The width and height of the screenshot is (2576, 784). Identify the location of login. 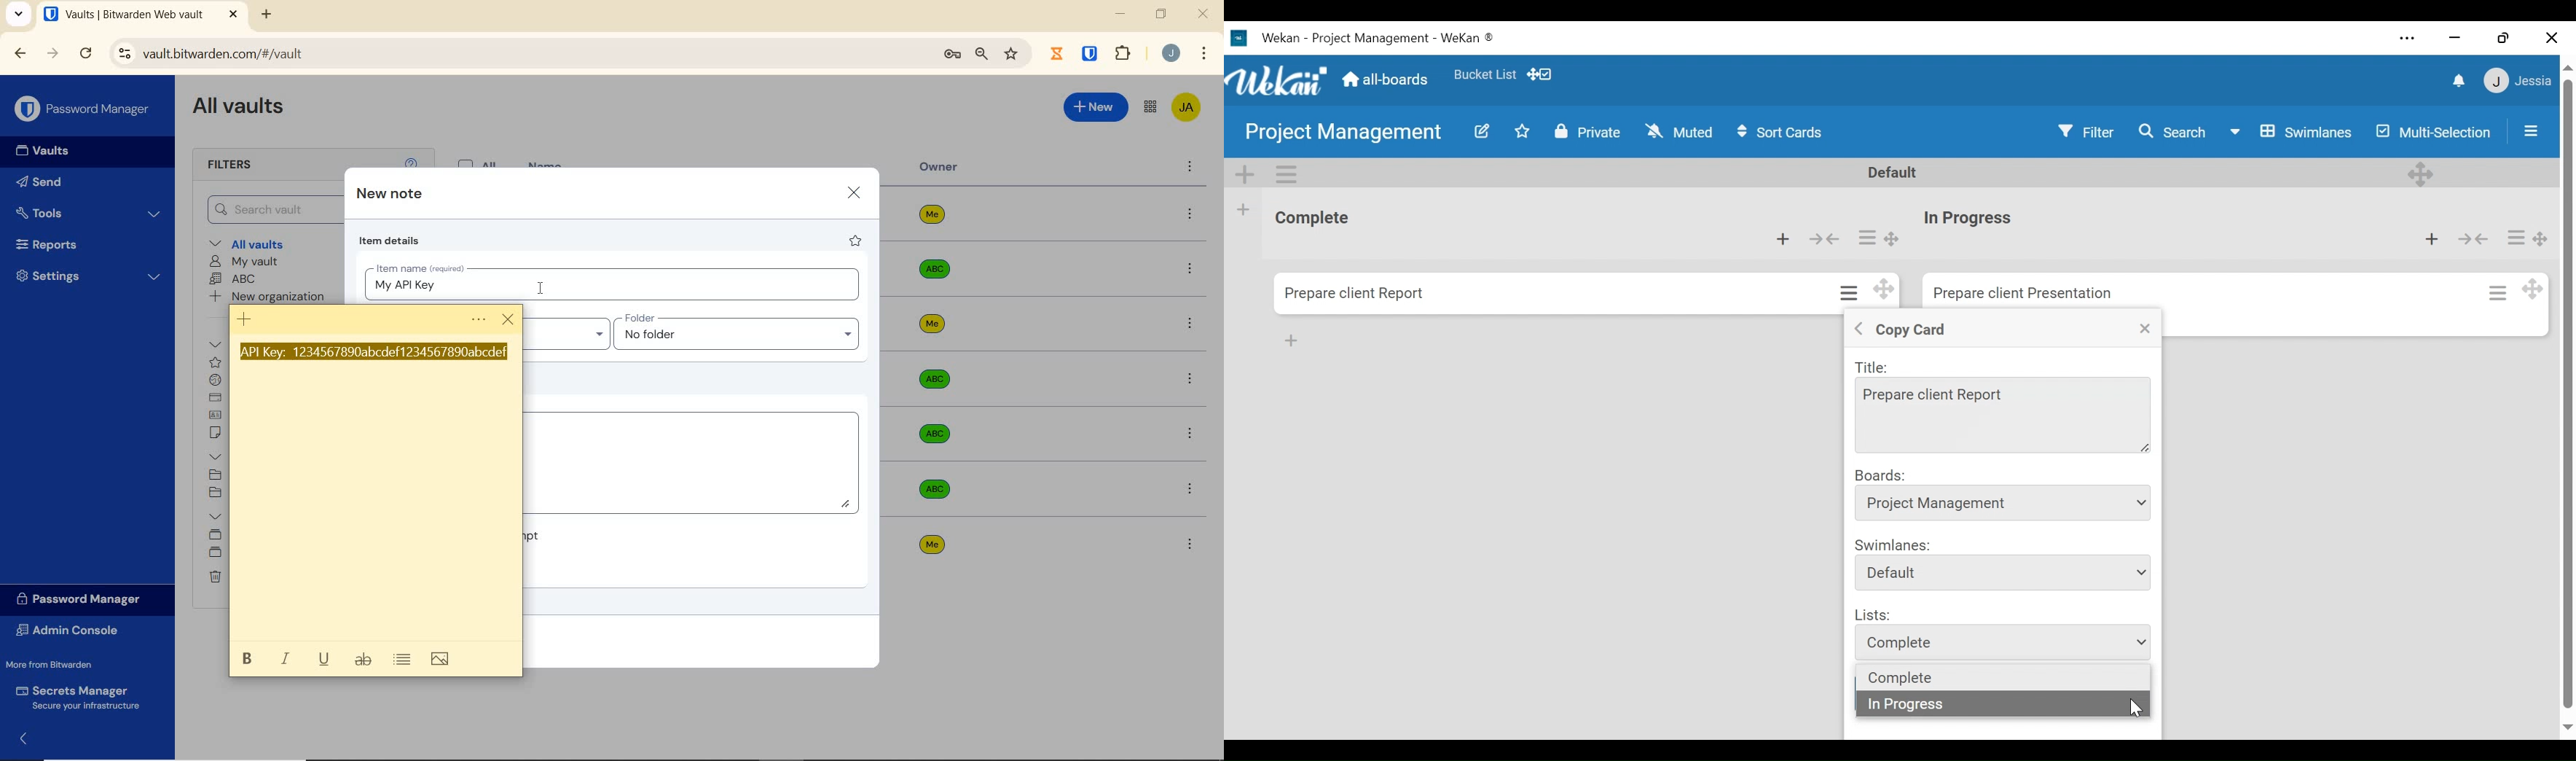
(216, 381).